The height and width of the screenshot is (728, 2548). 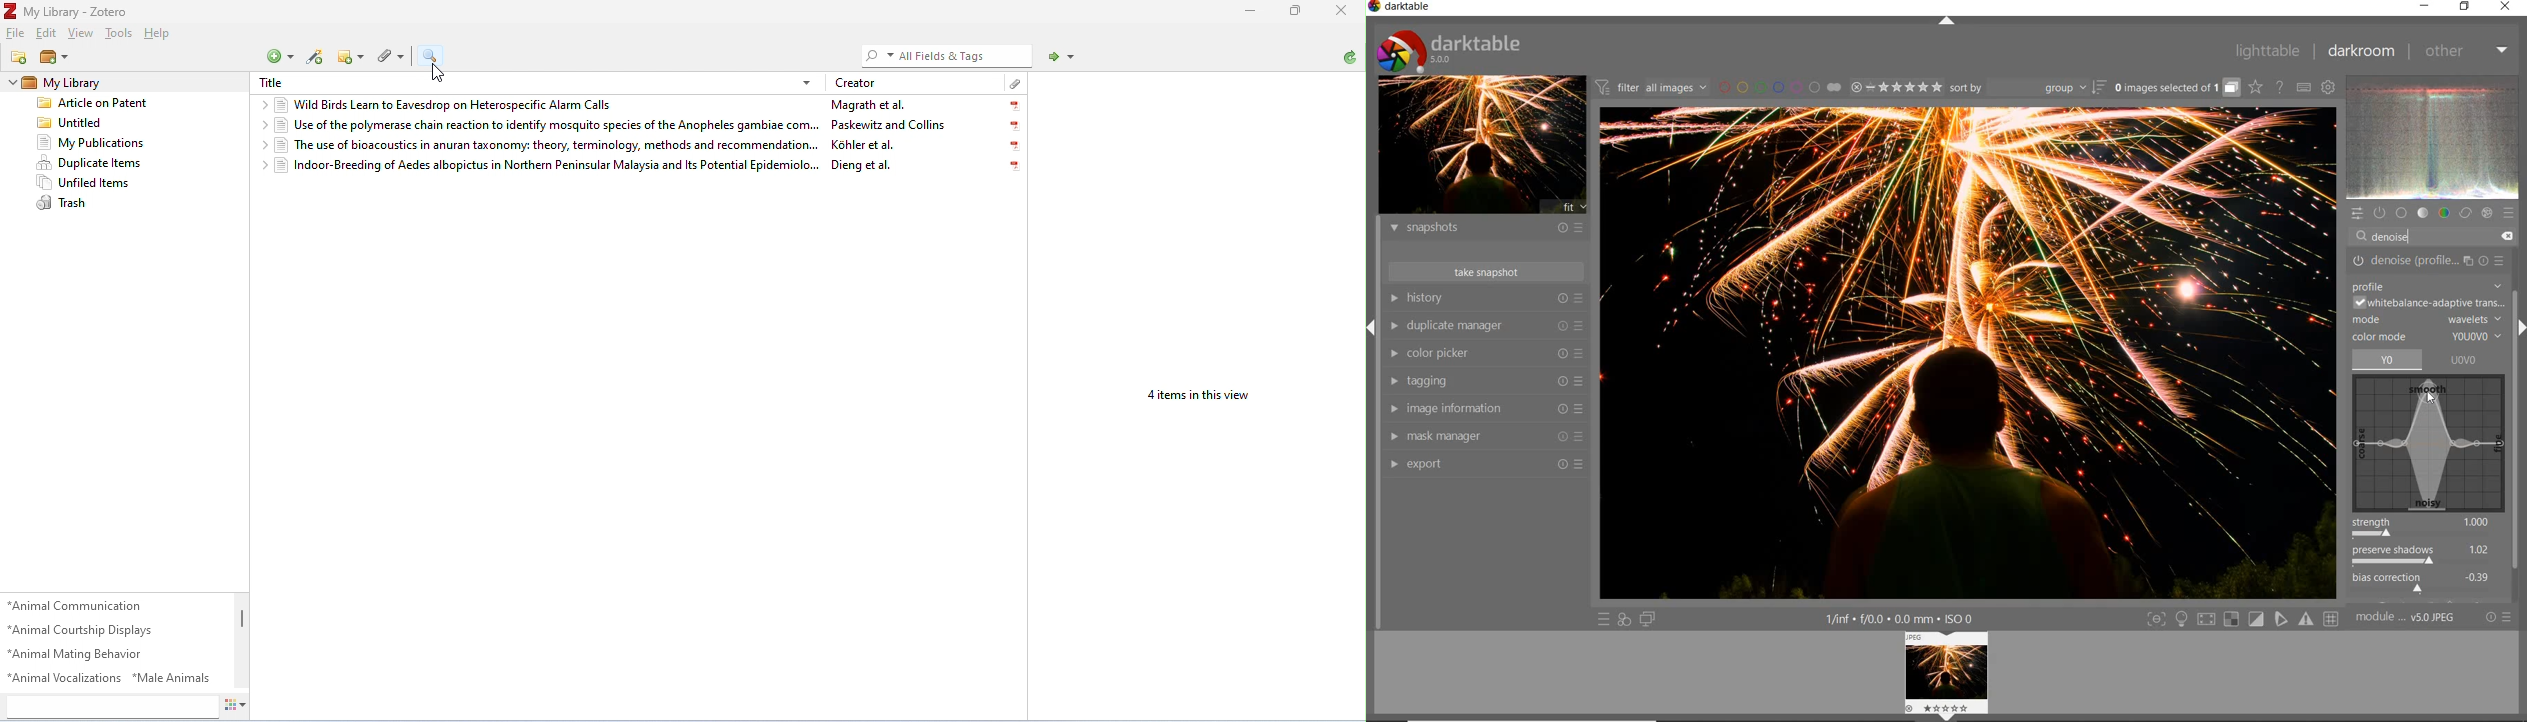 I want to click on new note, so click(x=351, y=56).